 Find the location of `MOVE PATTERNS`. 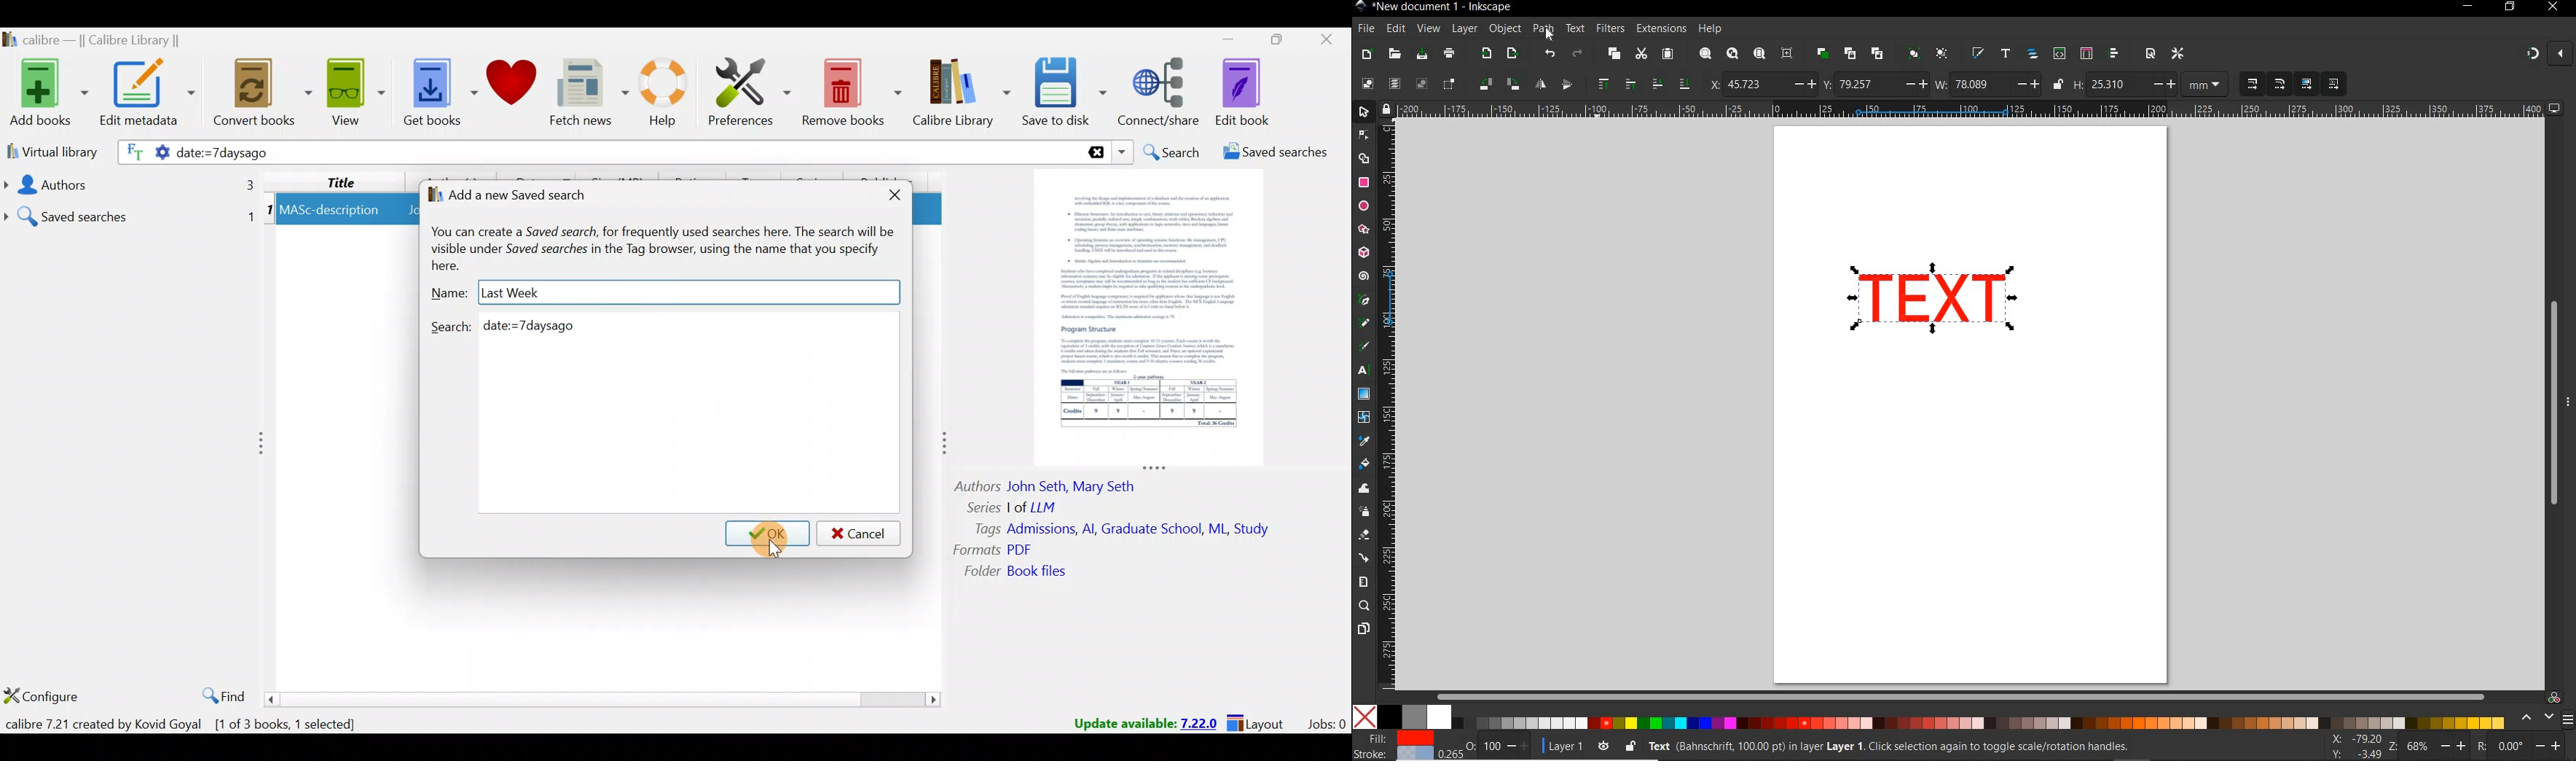

MOVE PATTERNS is located at coordinates (2333, 85).